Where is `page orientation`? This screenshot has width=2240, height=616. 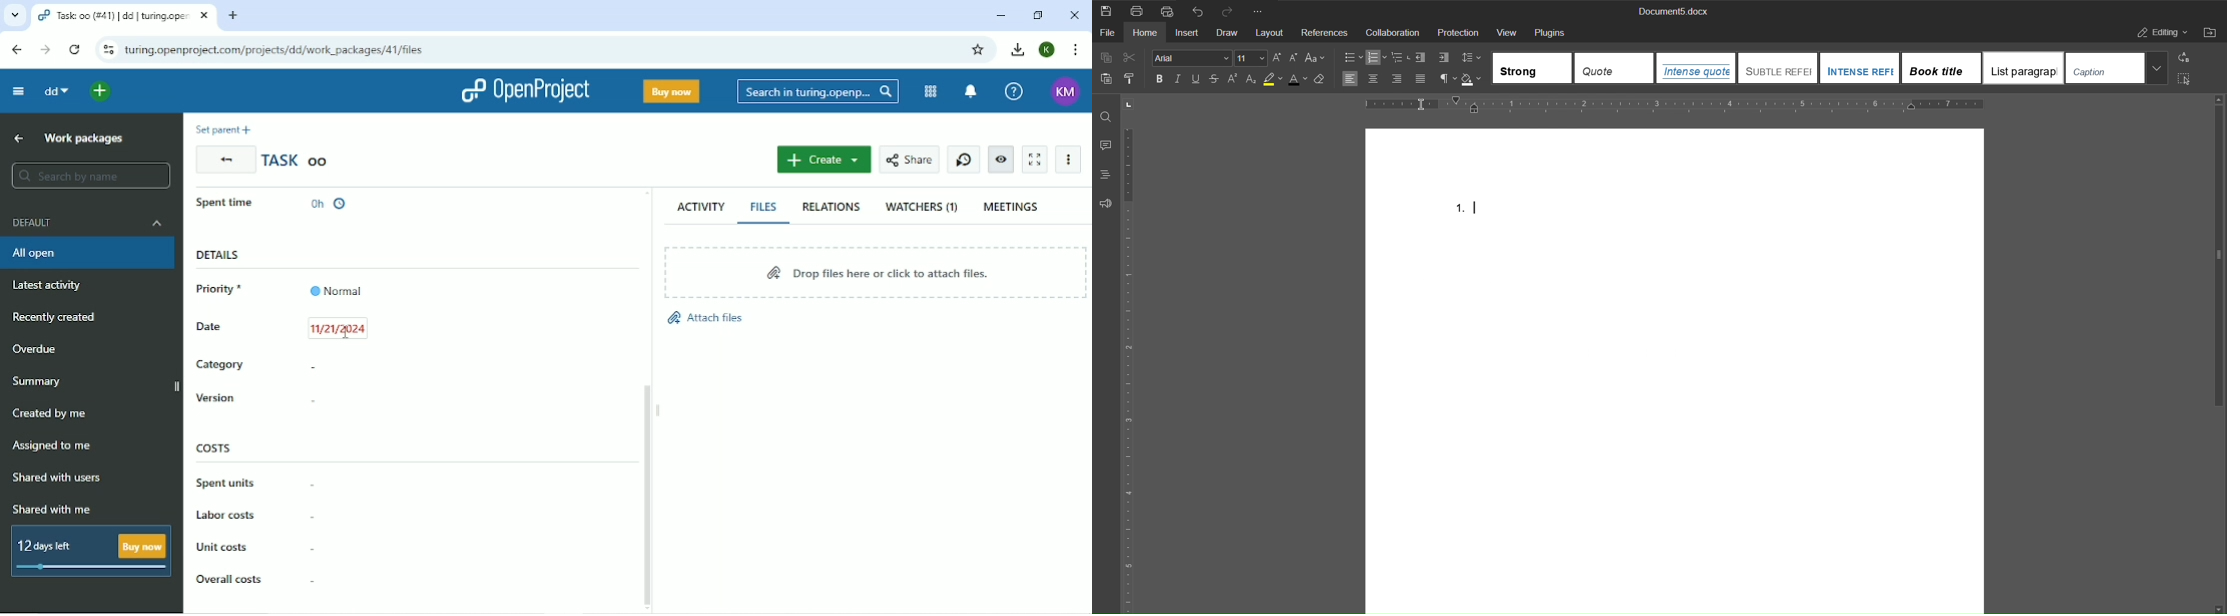
page orientation is located at coordinates (1128, 104).